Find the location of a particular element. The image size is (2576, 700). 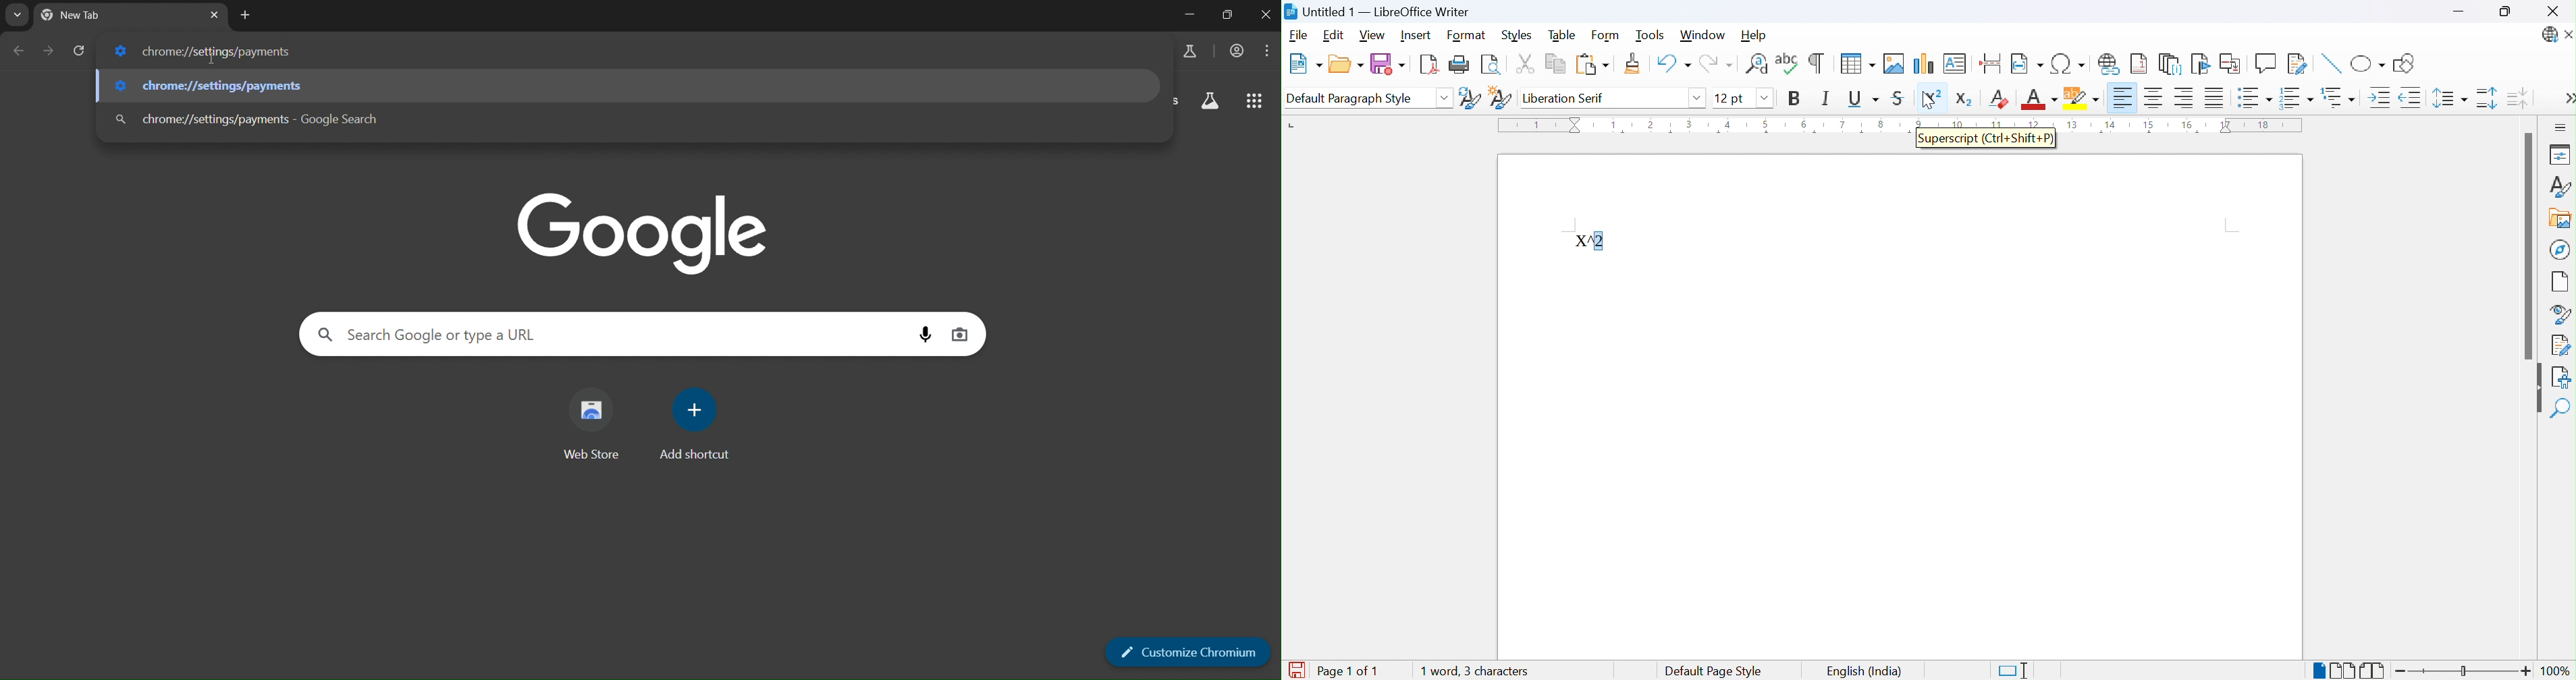

Print is located at coordinates (1460, 64).